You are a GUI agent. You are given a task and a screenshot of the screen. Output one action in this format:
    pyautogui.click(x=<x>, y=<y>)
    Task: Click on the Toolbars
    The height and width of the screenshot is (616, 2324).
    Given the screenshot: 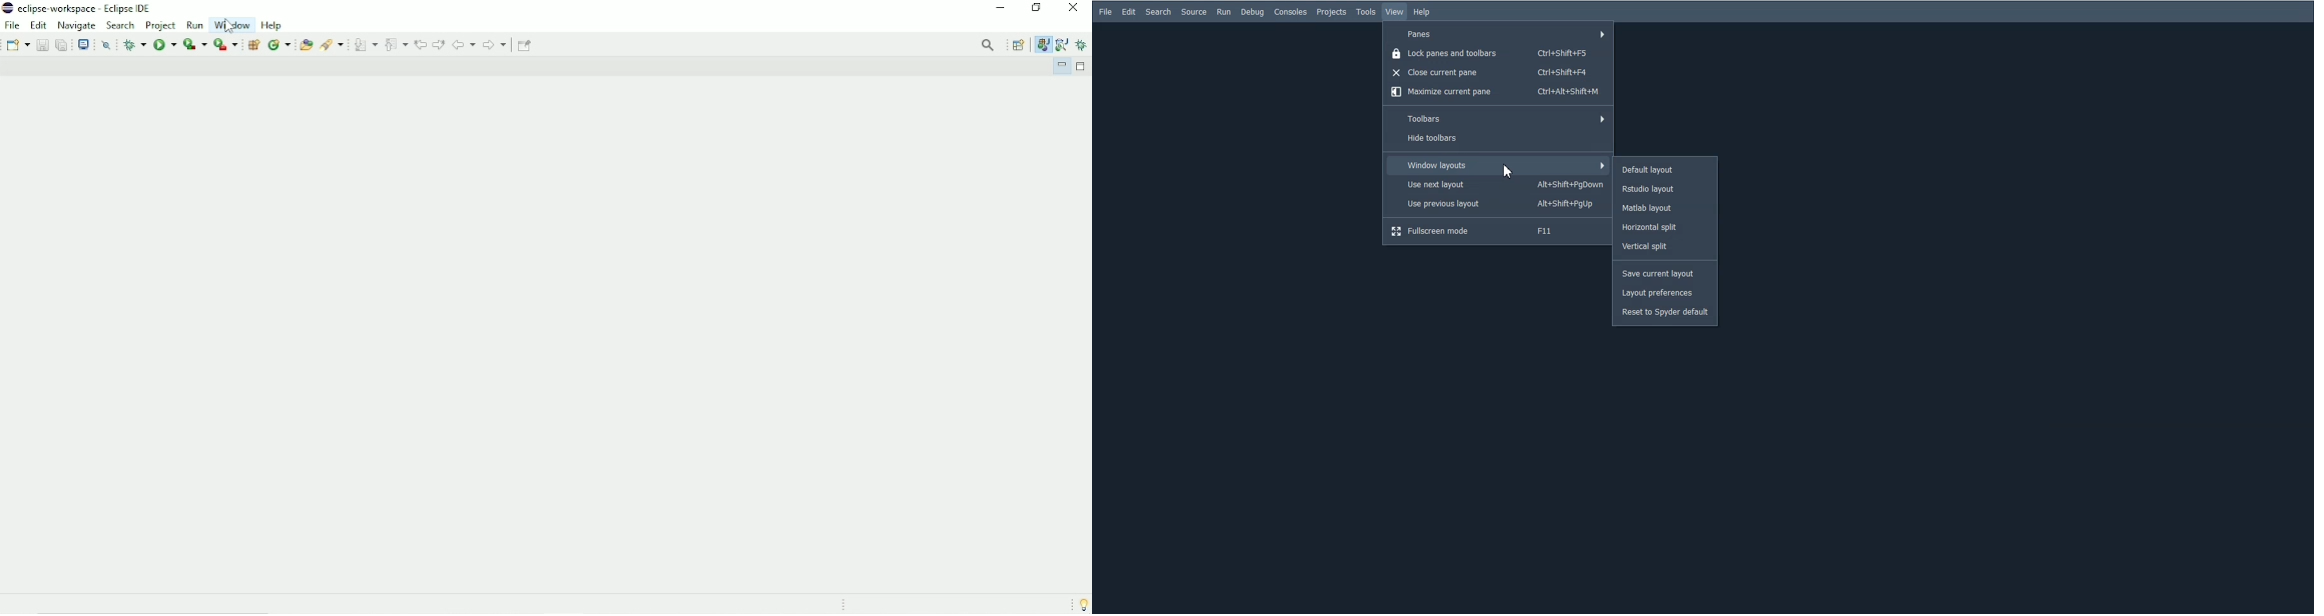 What is the action you would take?
    pyautogui.click(x=1499, y=118)
    